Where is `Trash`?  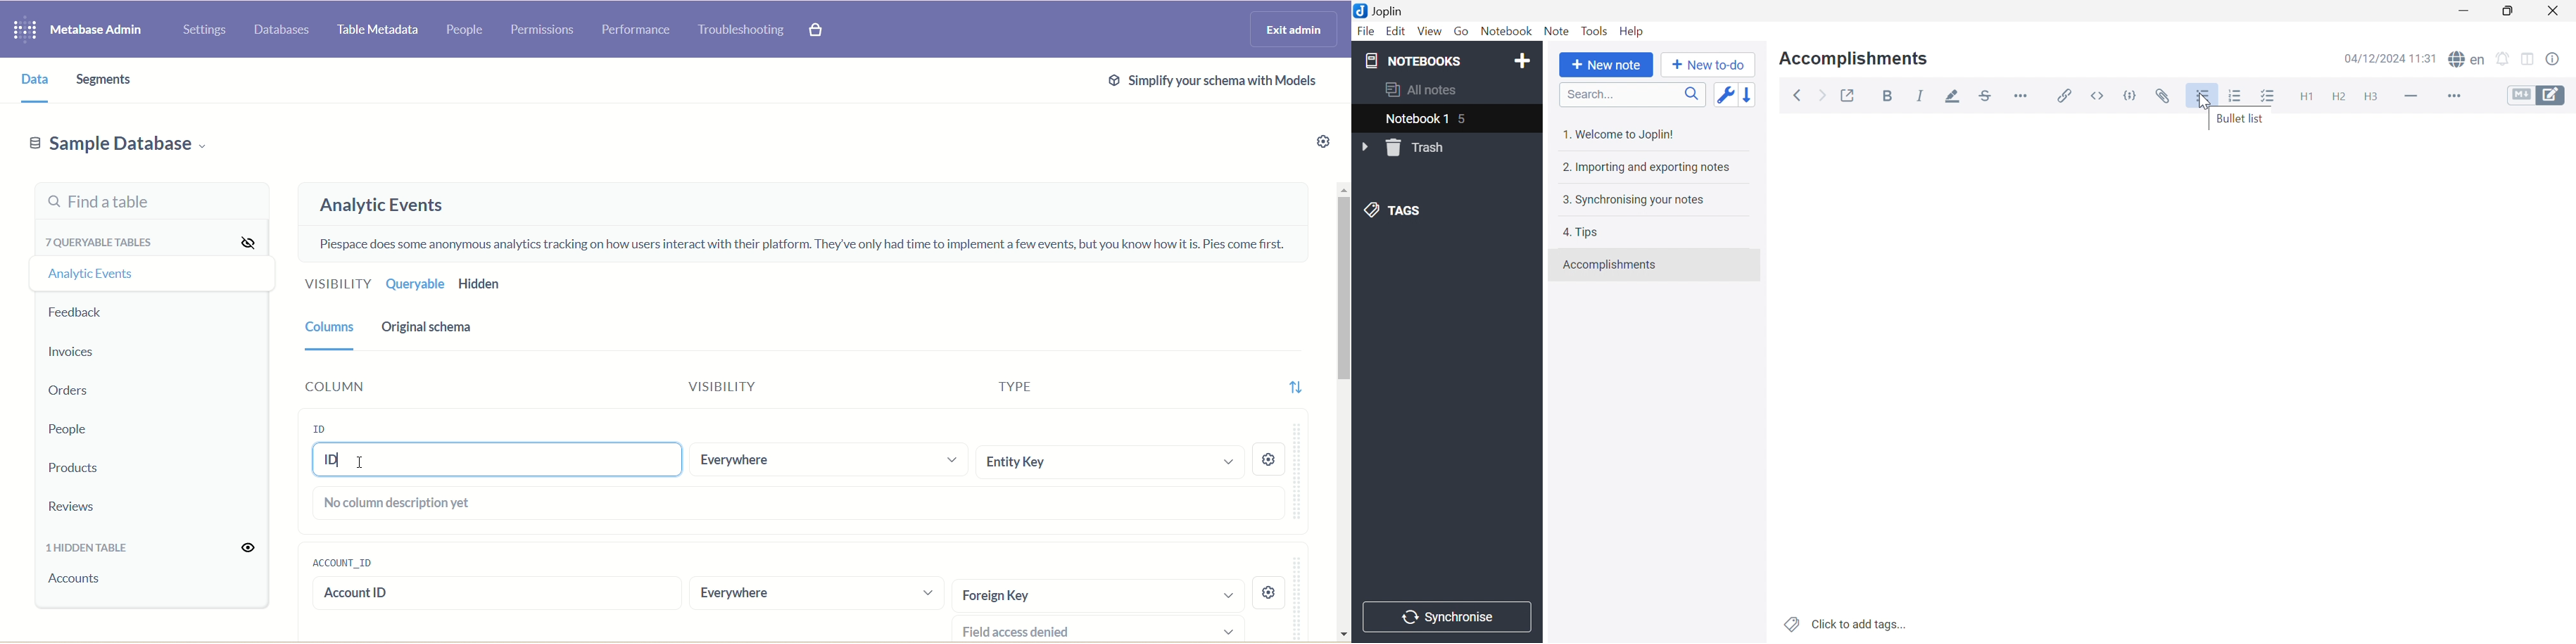 Trash is located at coordinates (1419, 147).